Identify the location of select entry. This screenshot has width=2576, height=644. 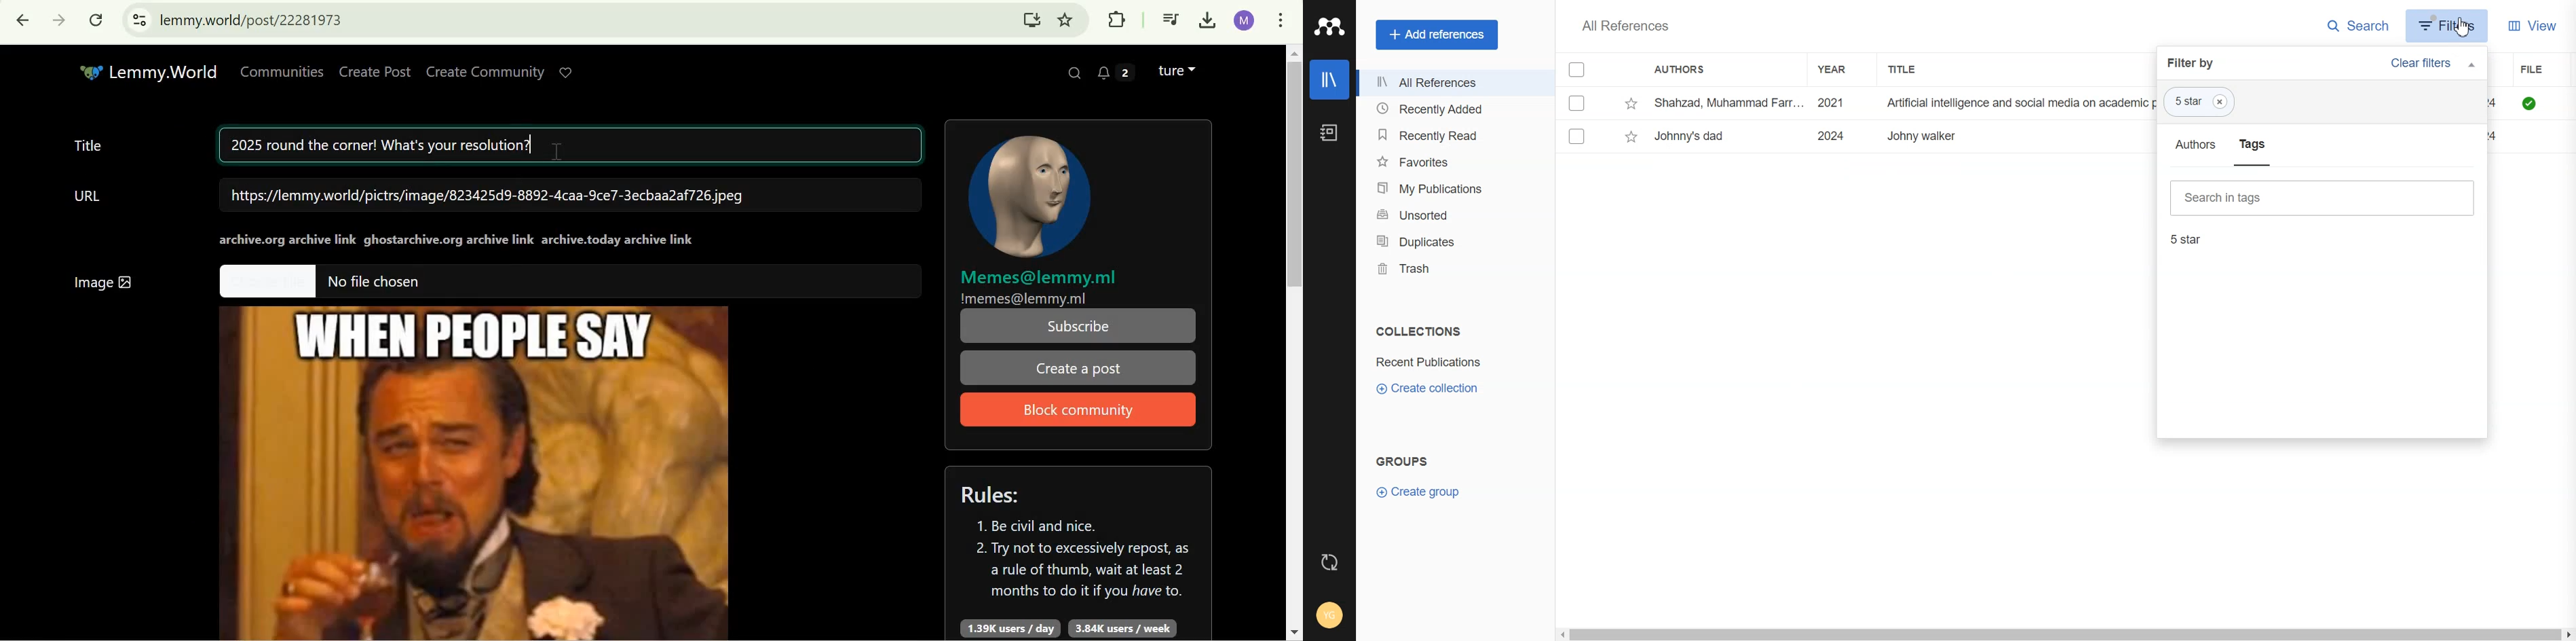
(1577, 104).